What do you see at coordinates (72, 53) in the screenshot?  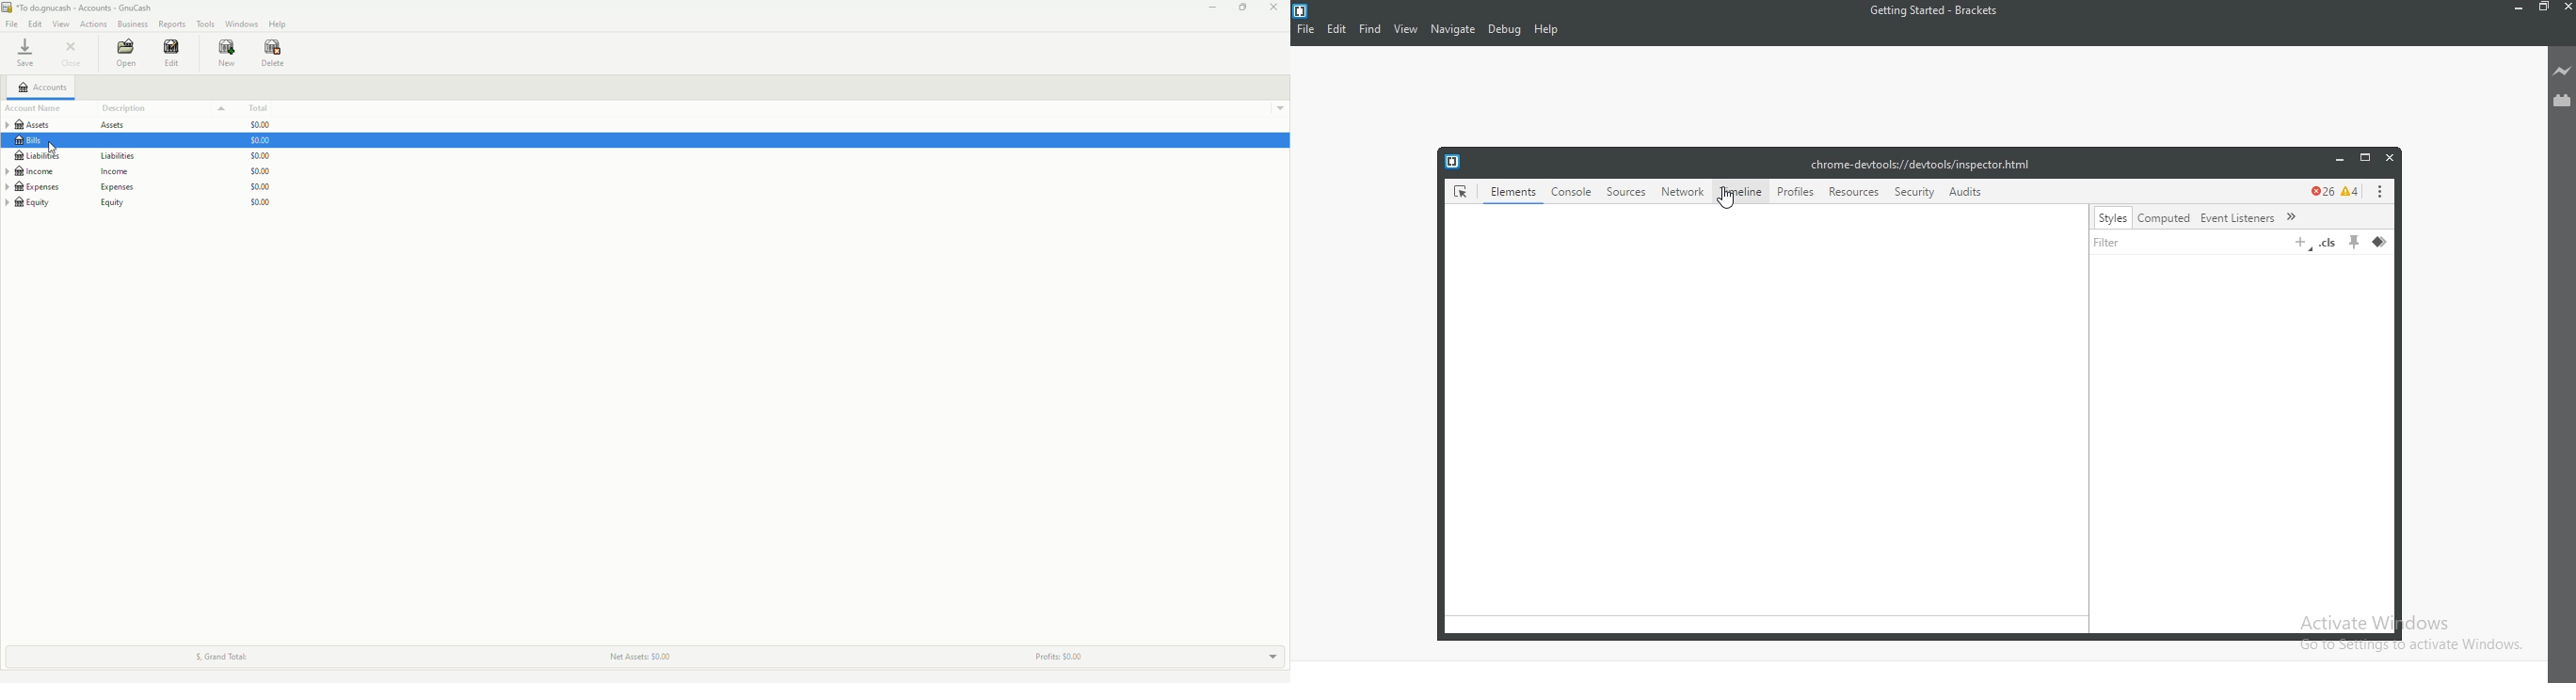 I see `Close` at bounding box center [72, 53].